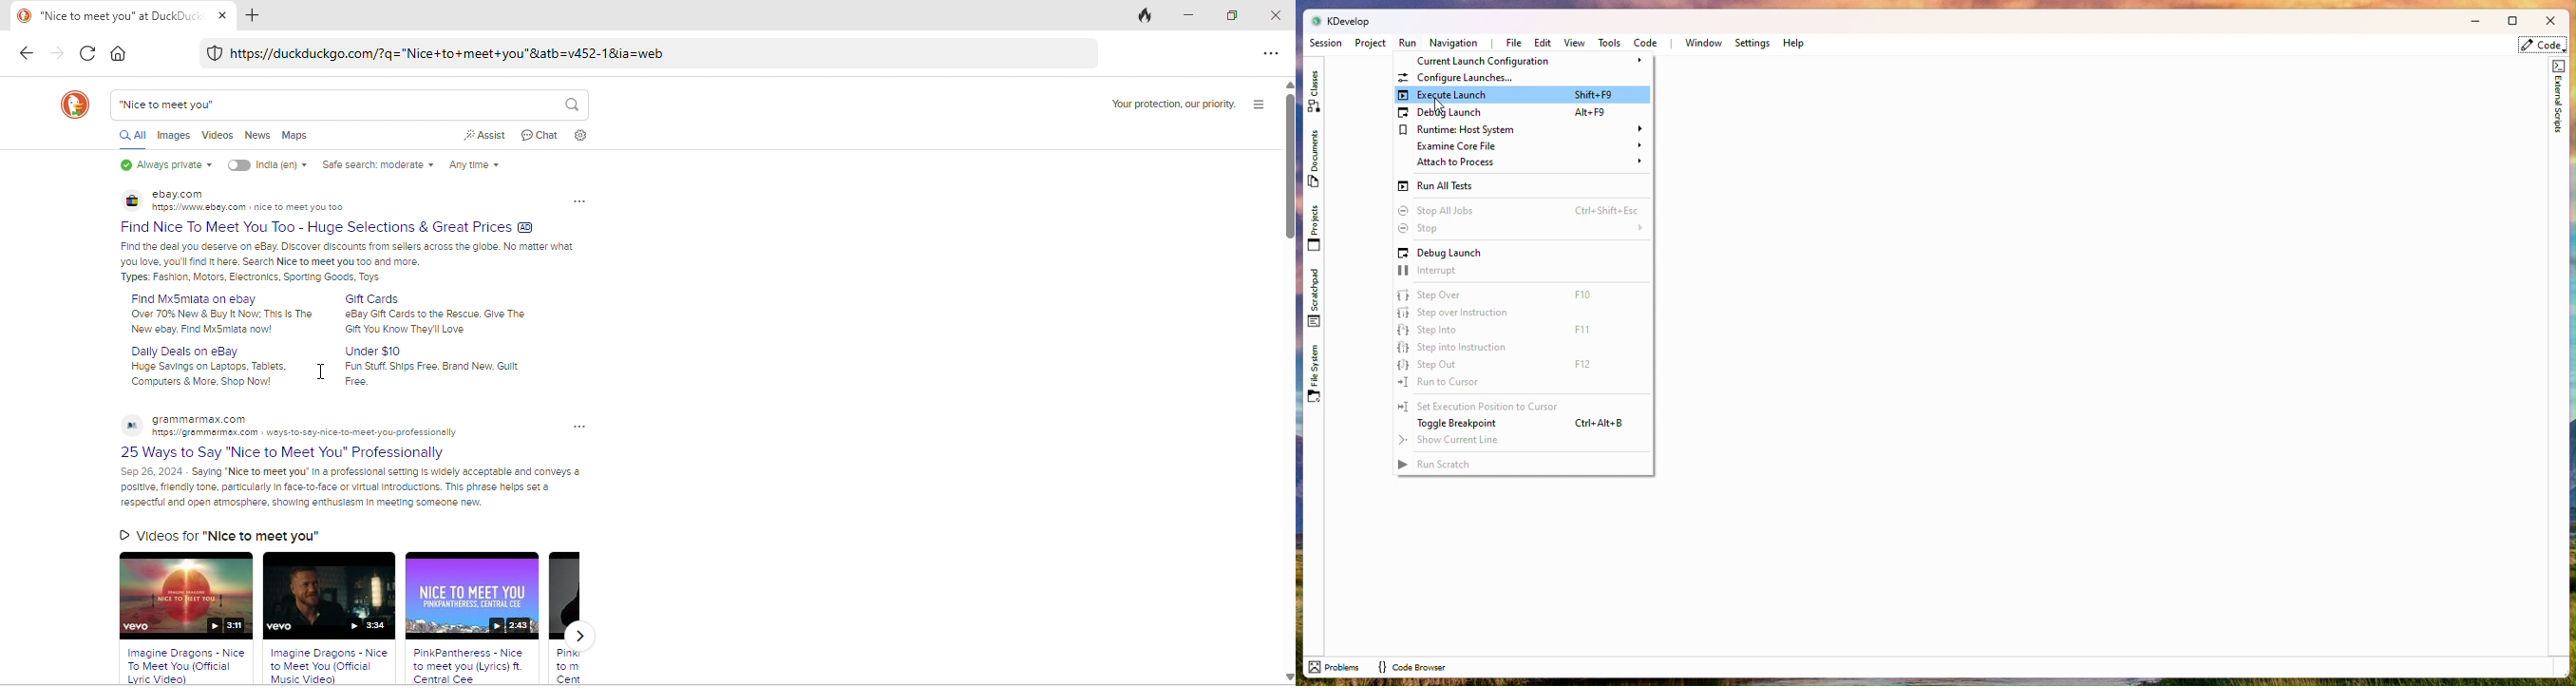 The width and height of the screenshot is (2576, 700). I want to click on Stop all lots , so click(1520, 210).